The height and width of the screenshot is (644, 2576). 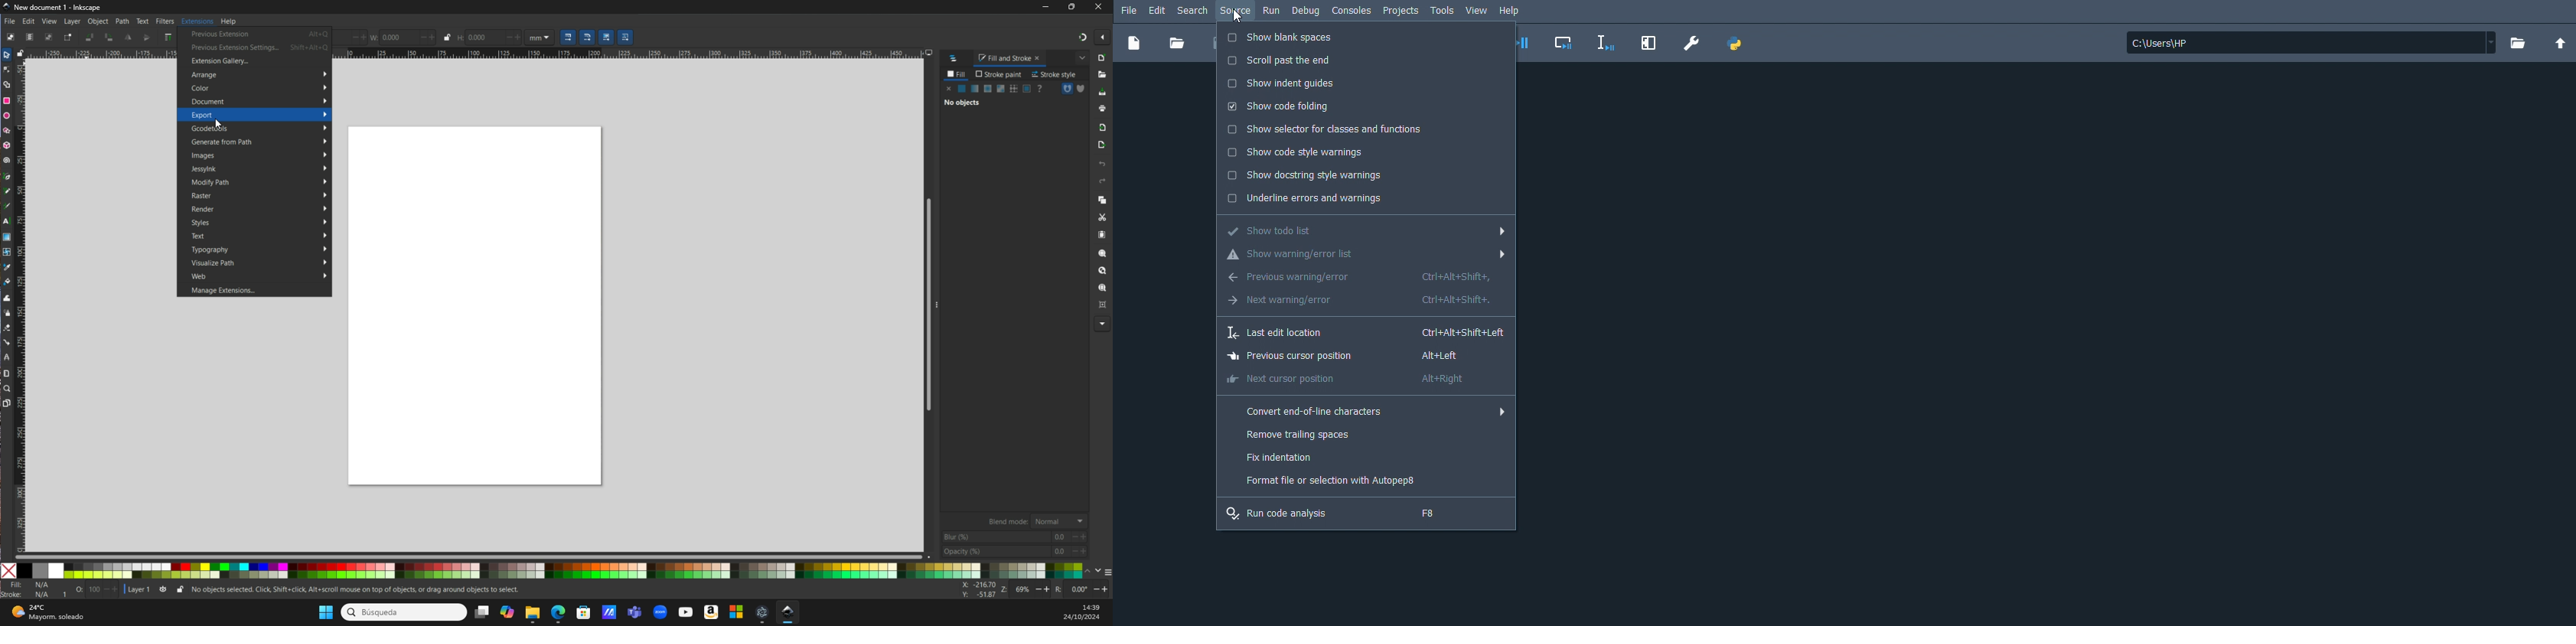 I want to click on View, so click(x=1477, y=11).